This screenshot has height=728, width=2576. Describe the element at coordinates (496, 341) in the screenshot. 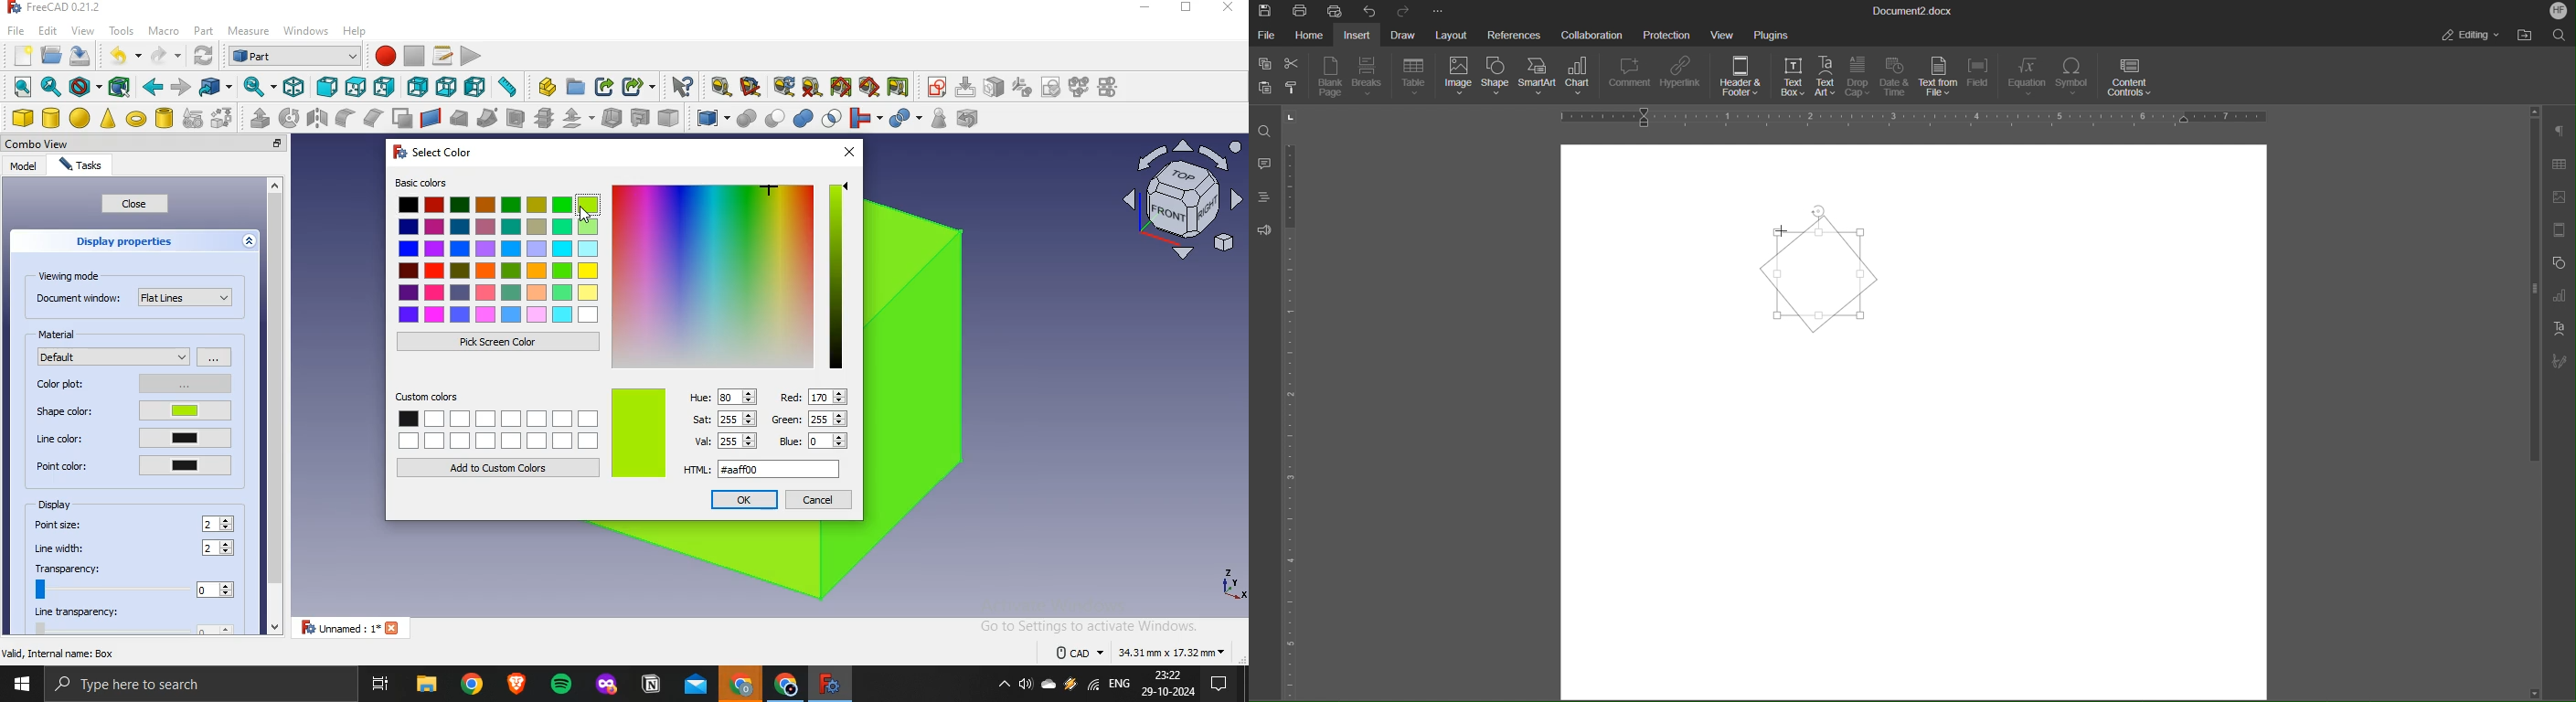

I see `pick screen color` at that location.